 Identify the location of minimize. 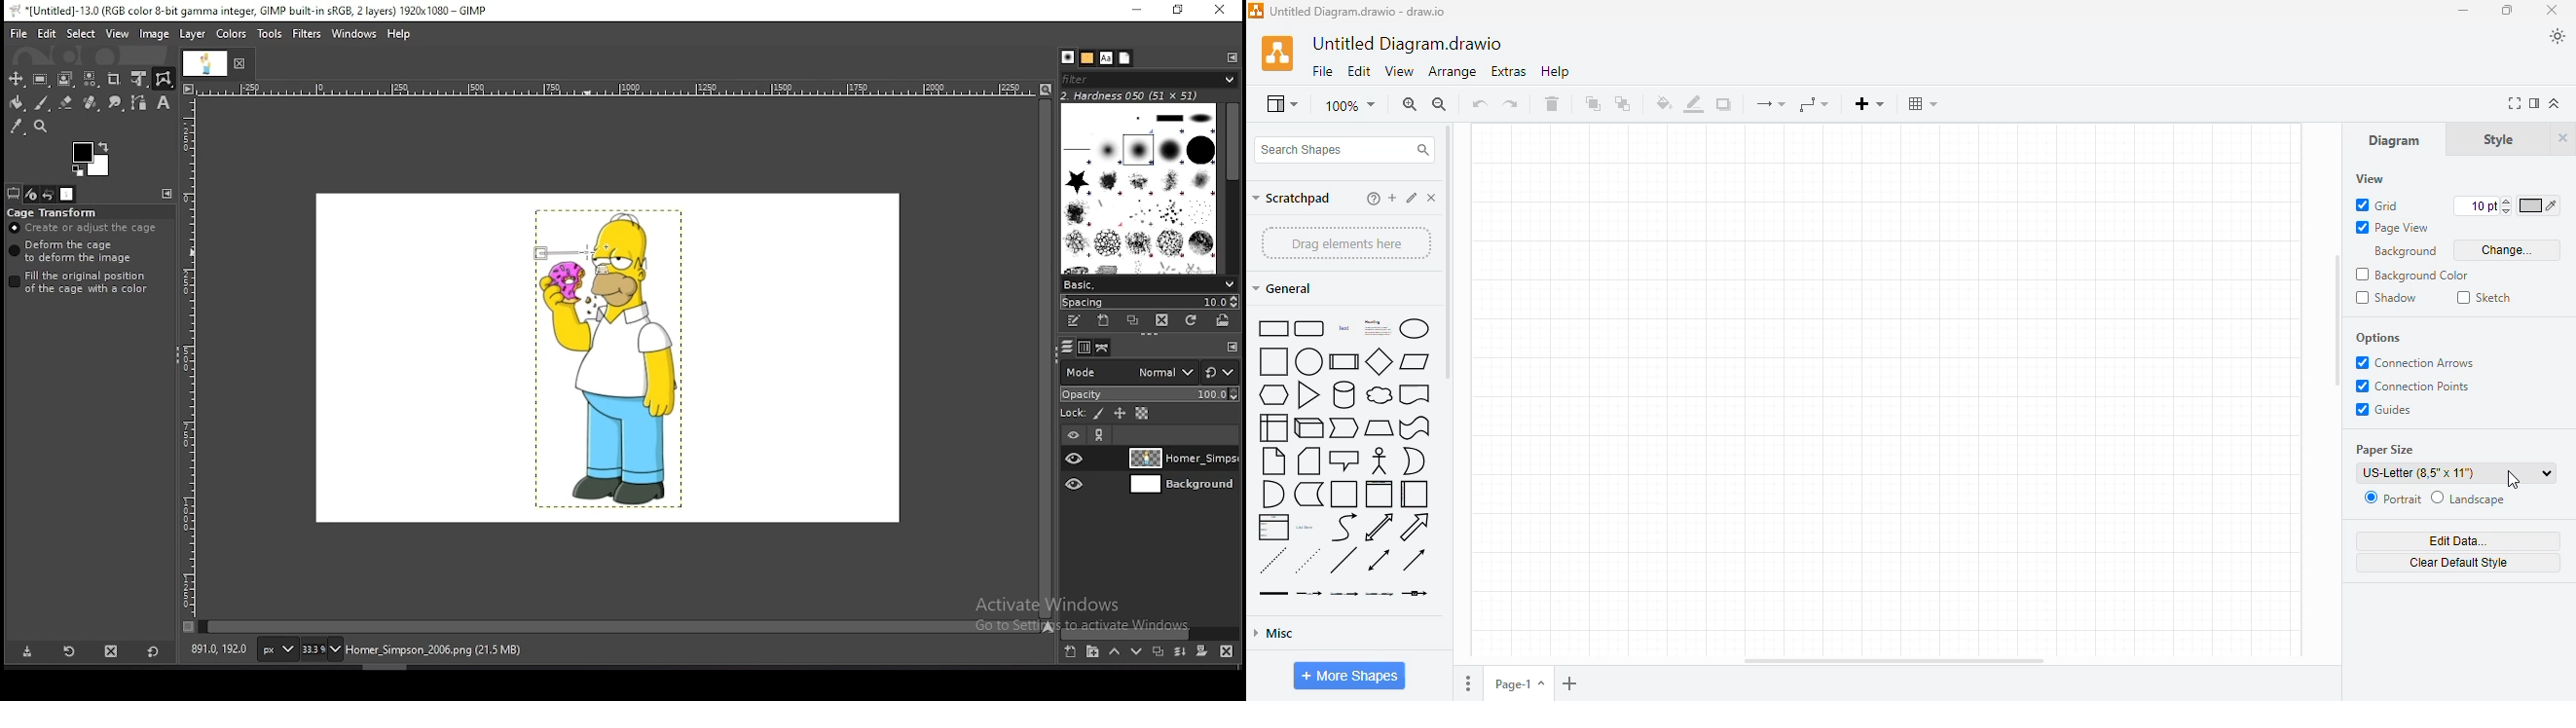
(1137, 11).